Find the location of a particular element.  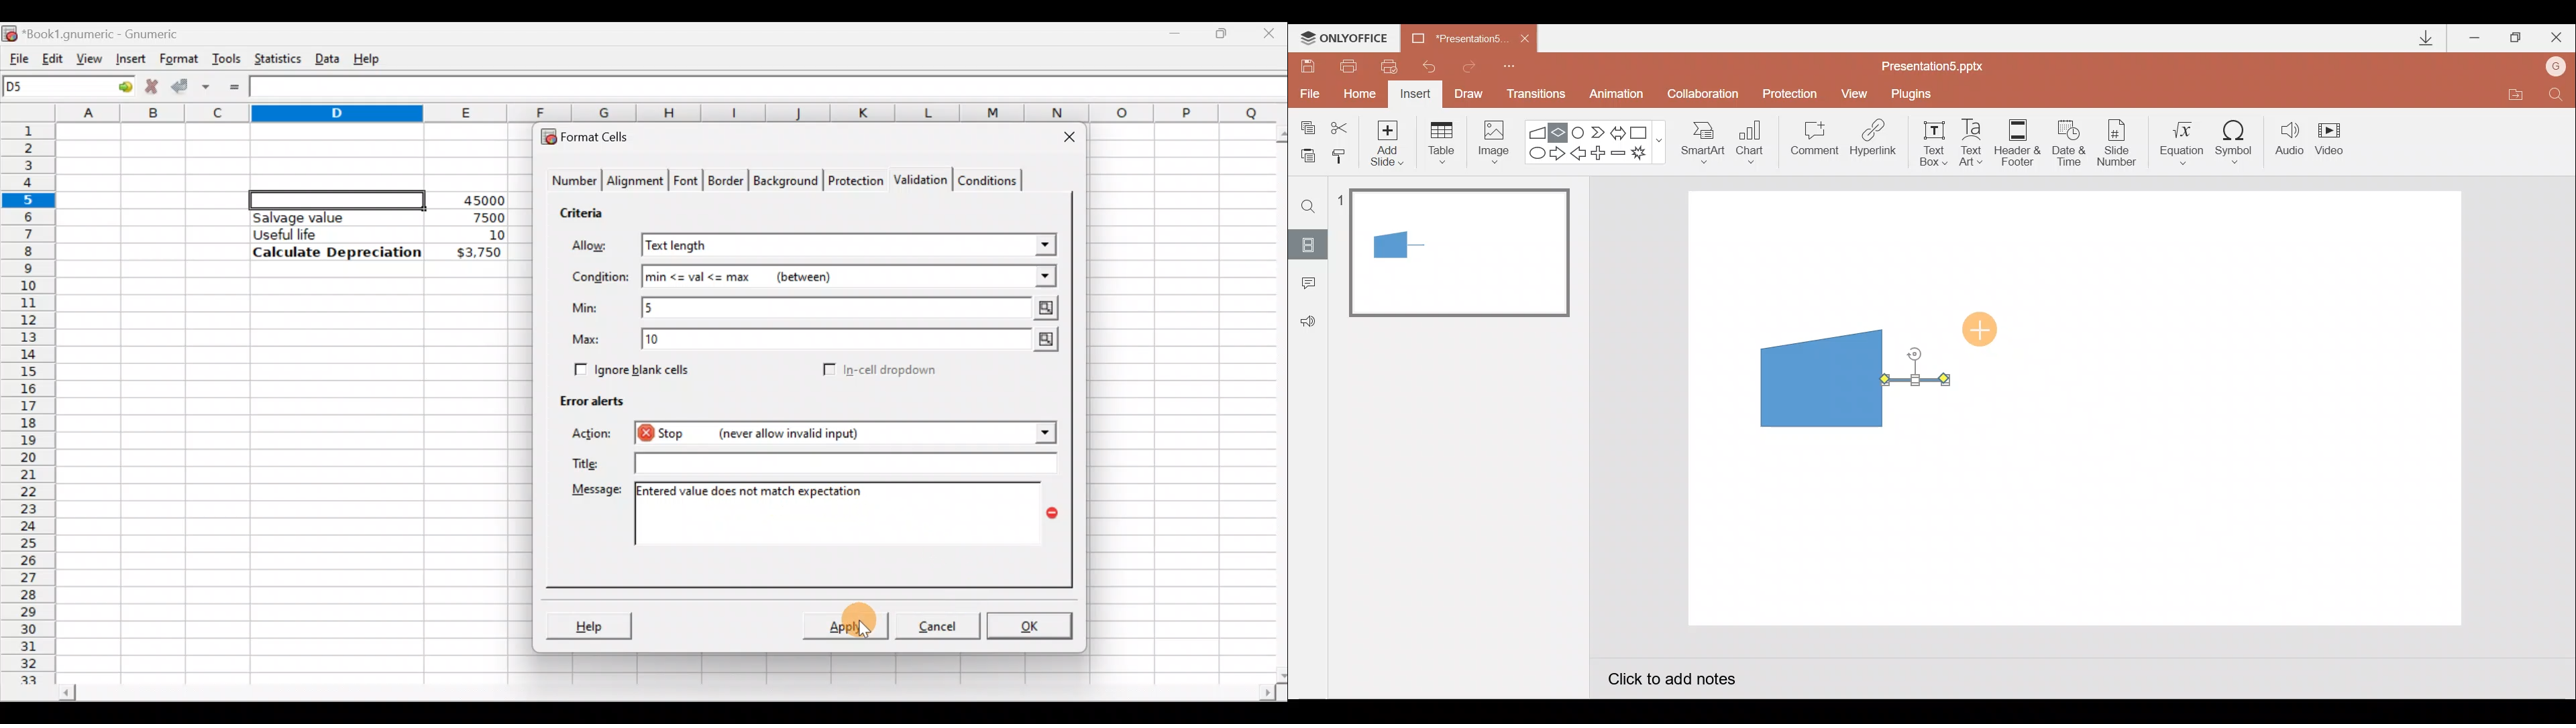

Help is located at coordinates (588, 625).